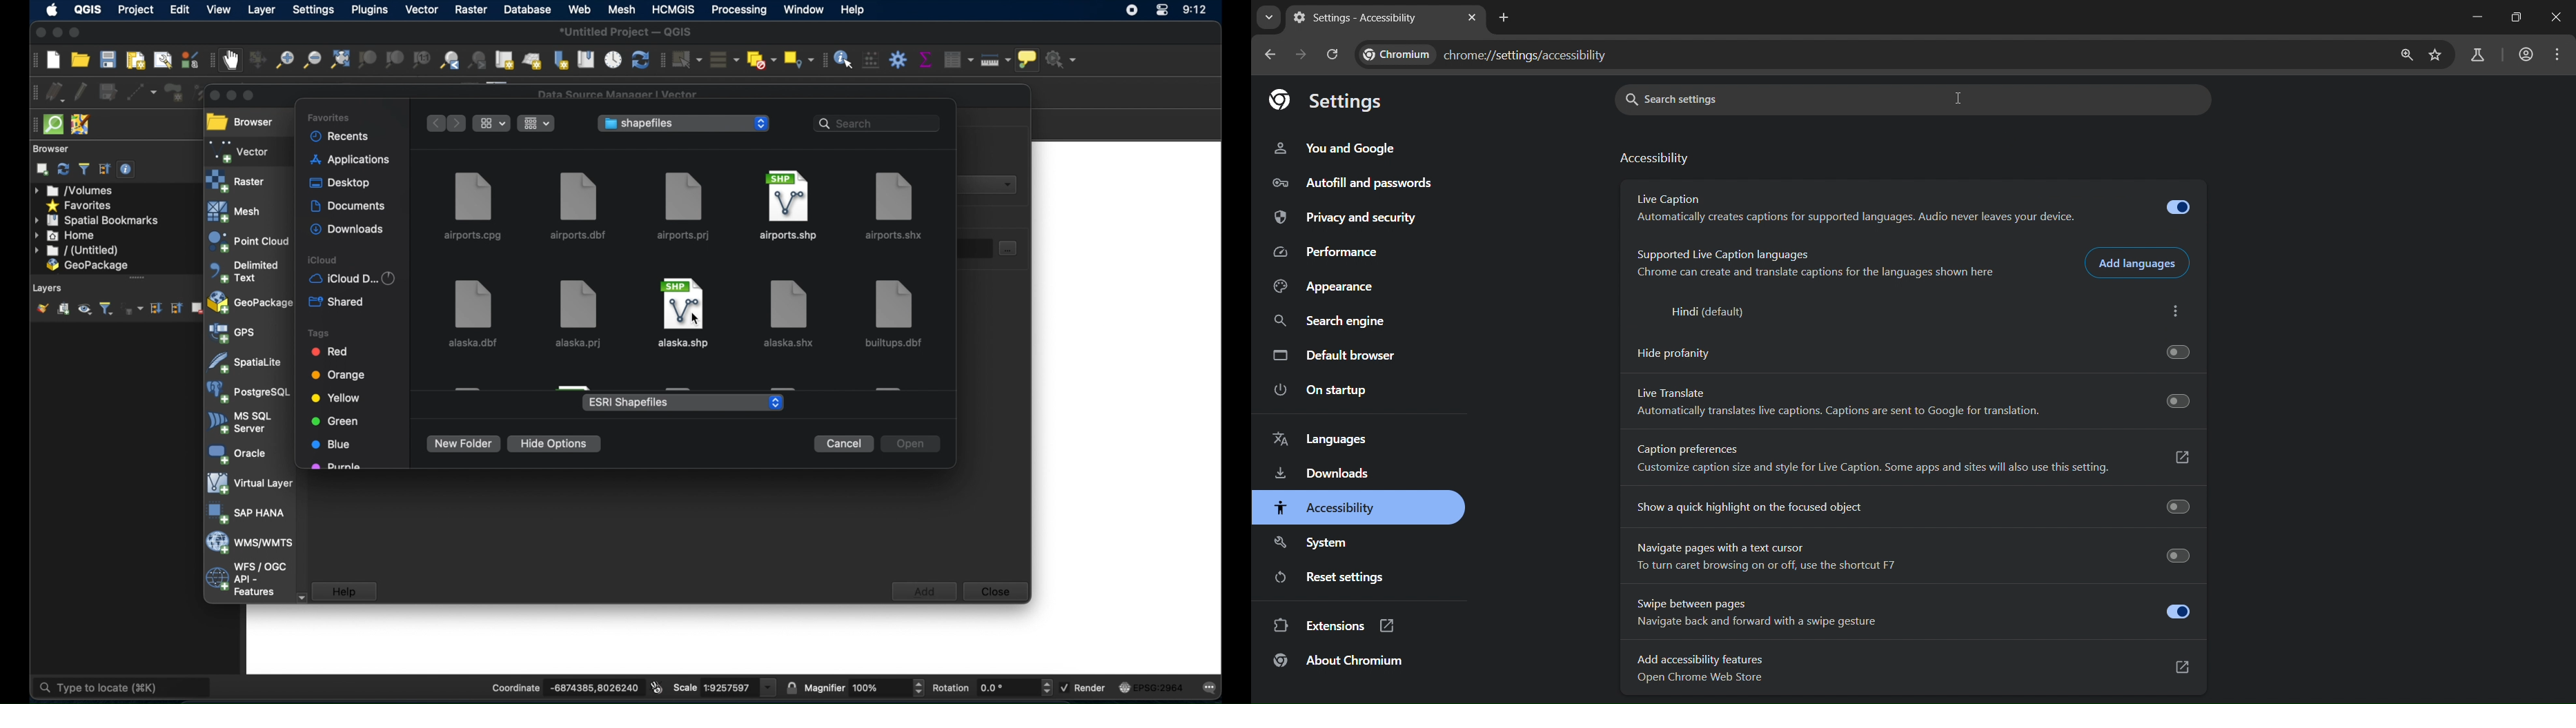  Describe the element at coordinates (1339, 663) in the screenshot. I see `about chromium` at that location.